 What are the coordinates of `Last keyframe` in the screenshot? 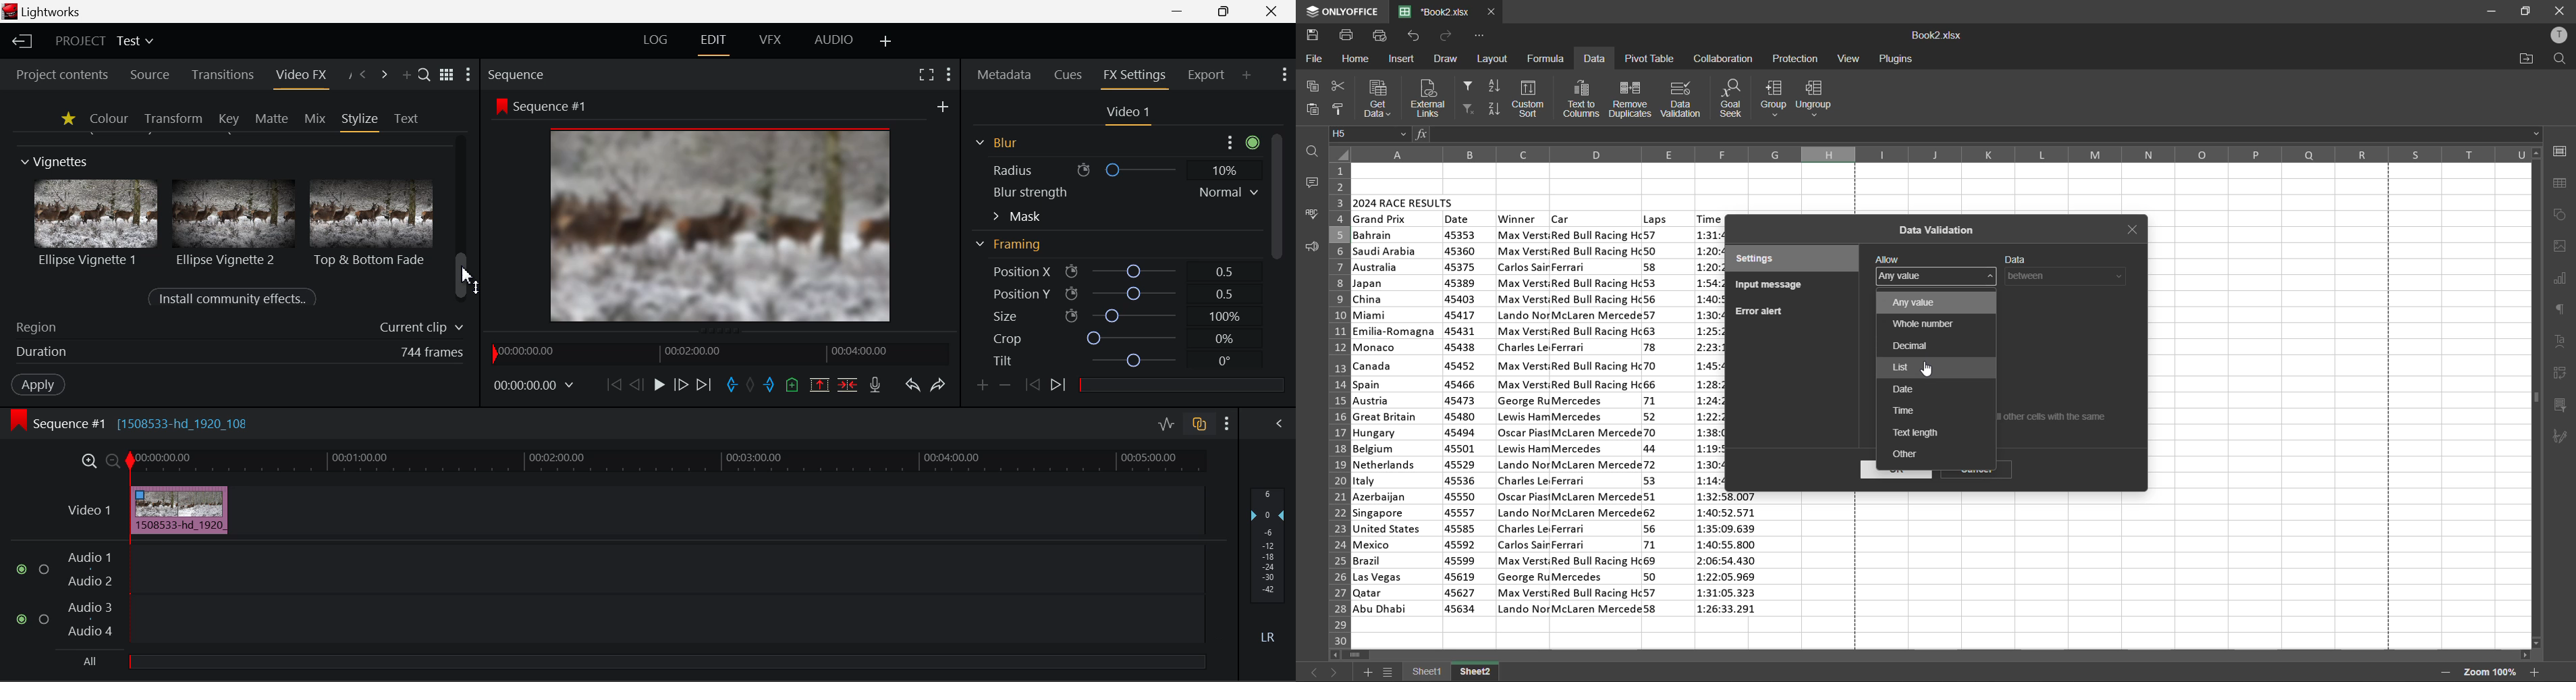 It's located at (1033, 387).